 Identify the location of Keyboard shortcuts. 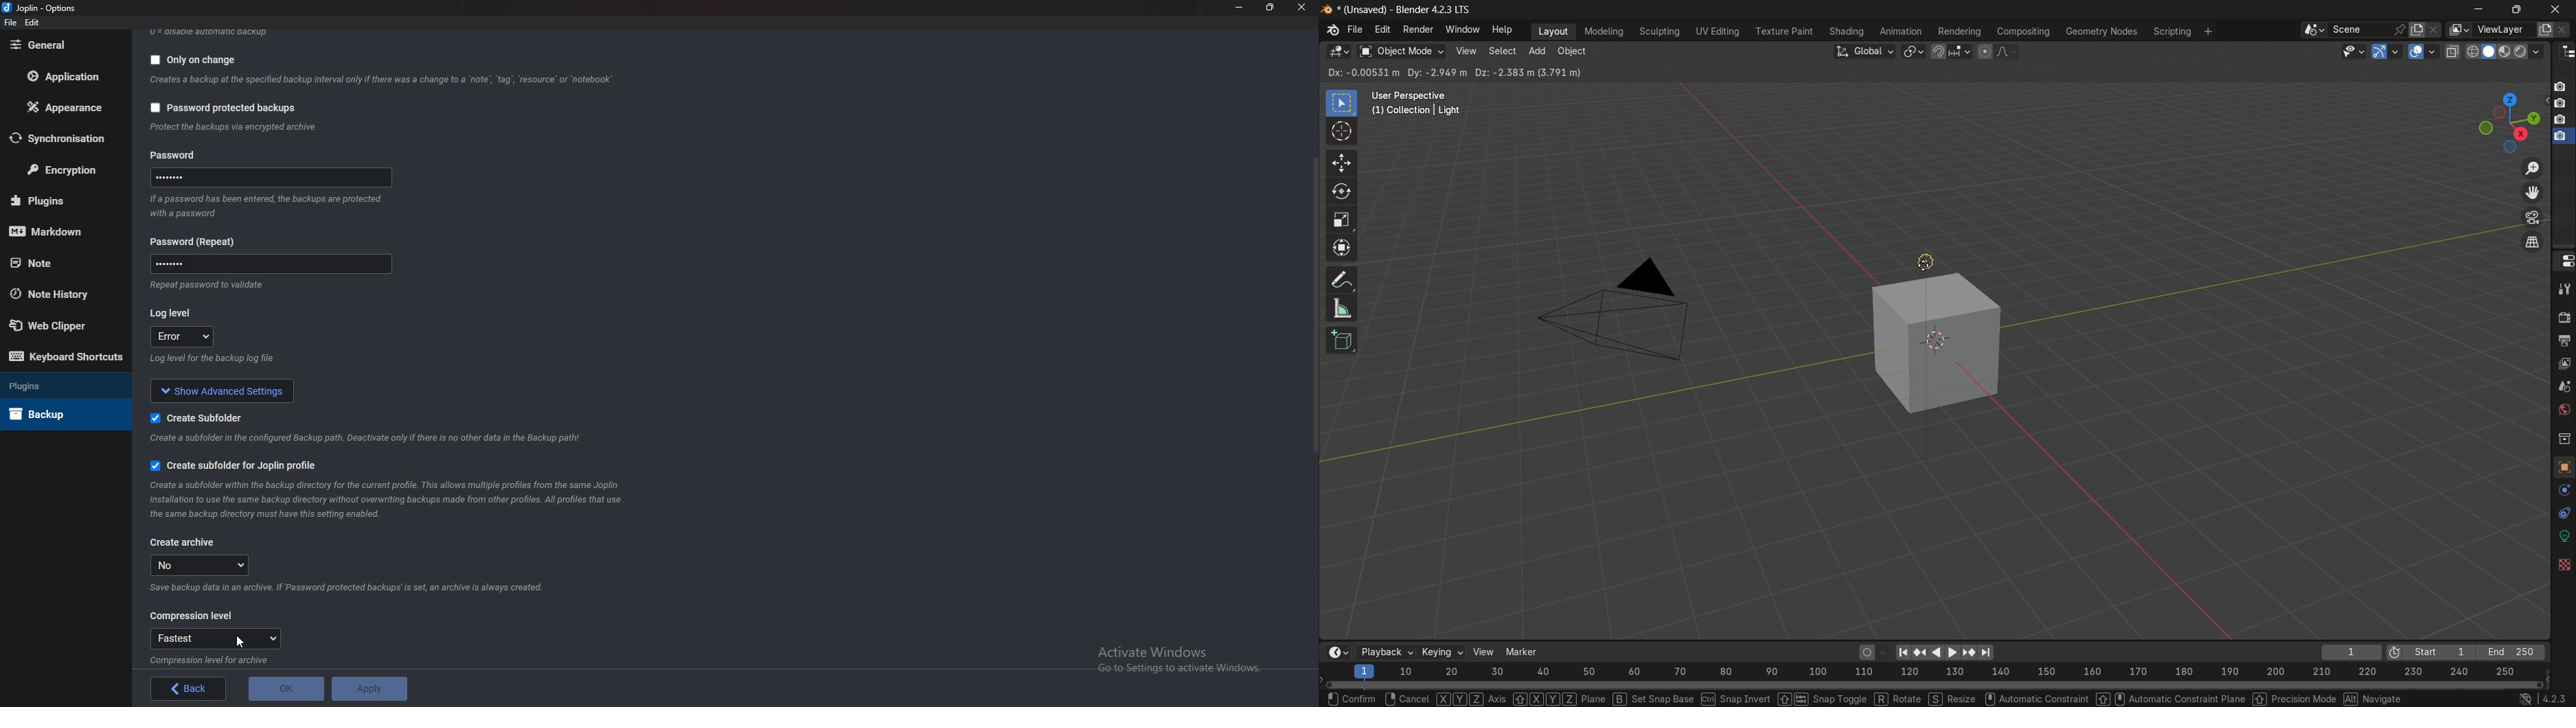
(62, 357).